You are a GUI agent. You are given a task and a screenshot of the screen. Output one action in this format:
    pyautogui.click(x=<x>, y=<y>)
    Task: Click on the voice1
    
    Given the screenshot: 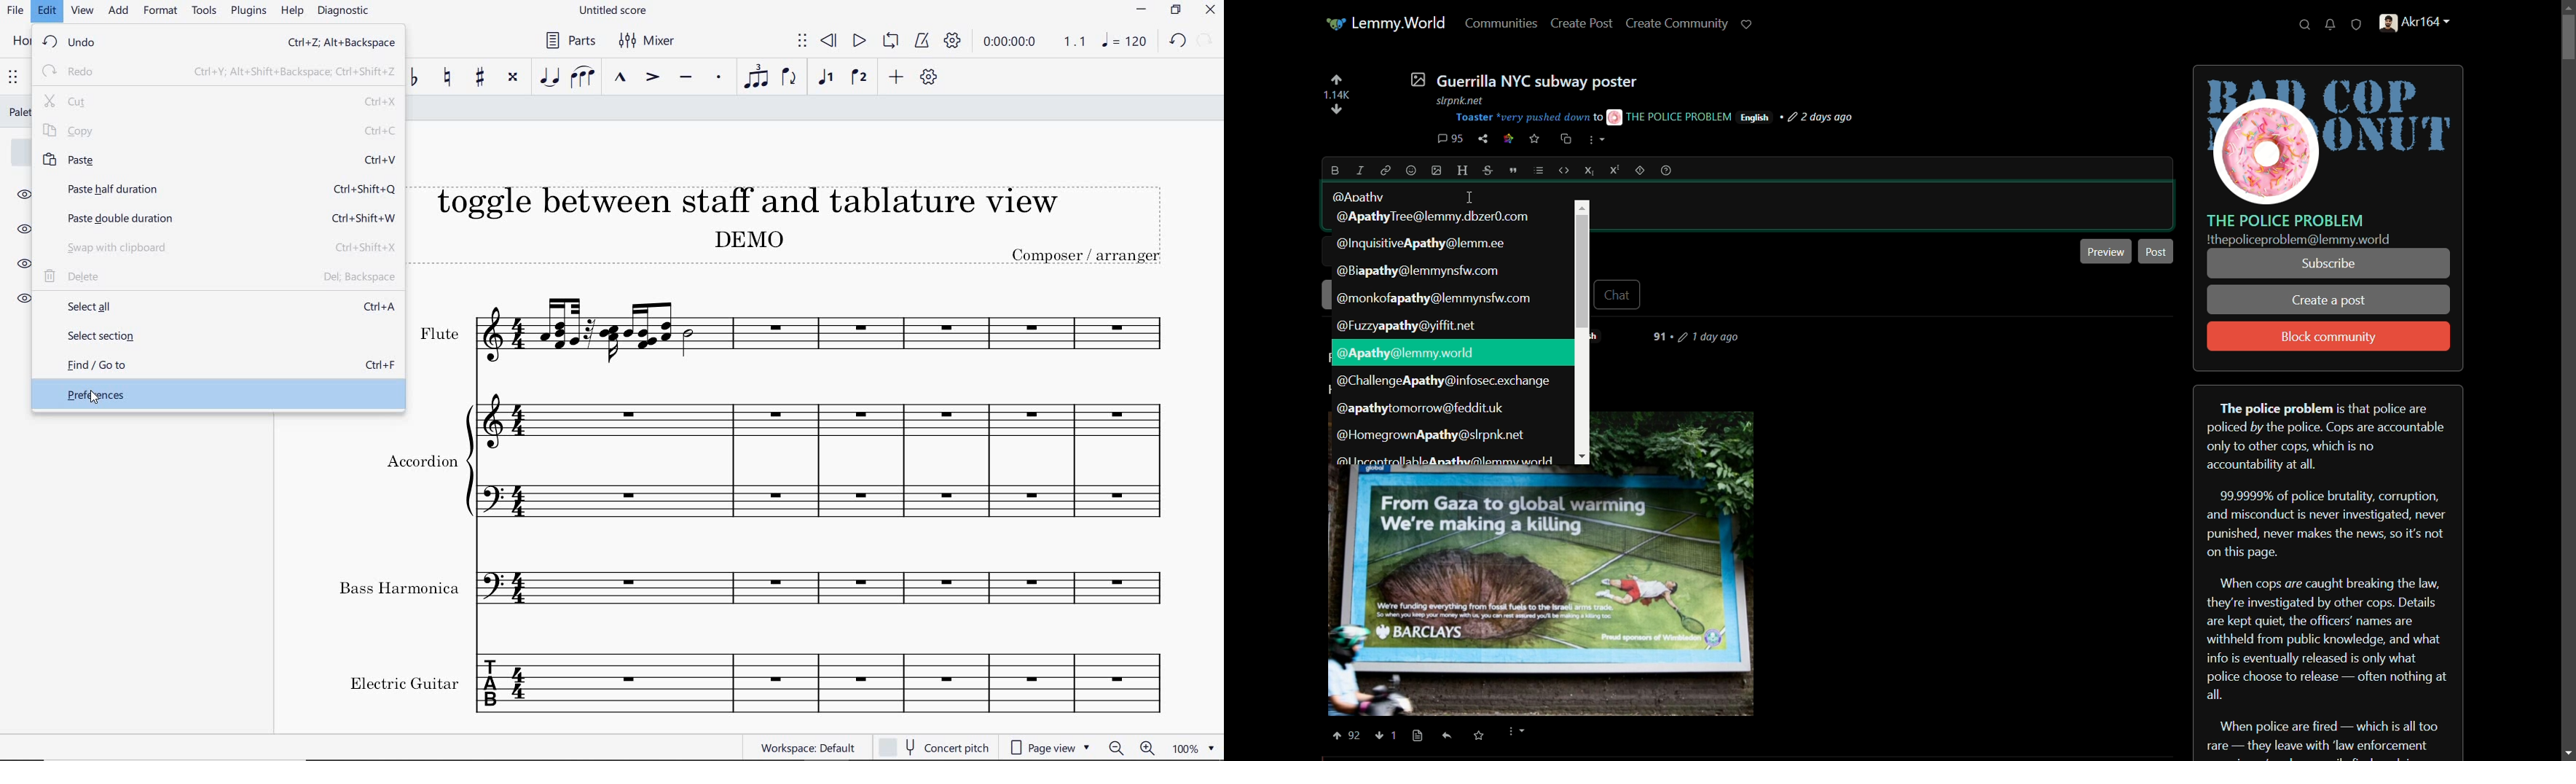 What is the action you would take?
    pyautogui.click(x=828, y=78)
    